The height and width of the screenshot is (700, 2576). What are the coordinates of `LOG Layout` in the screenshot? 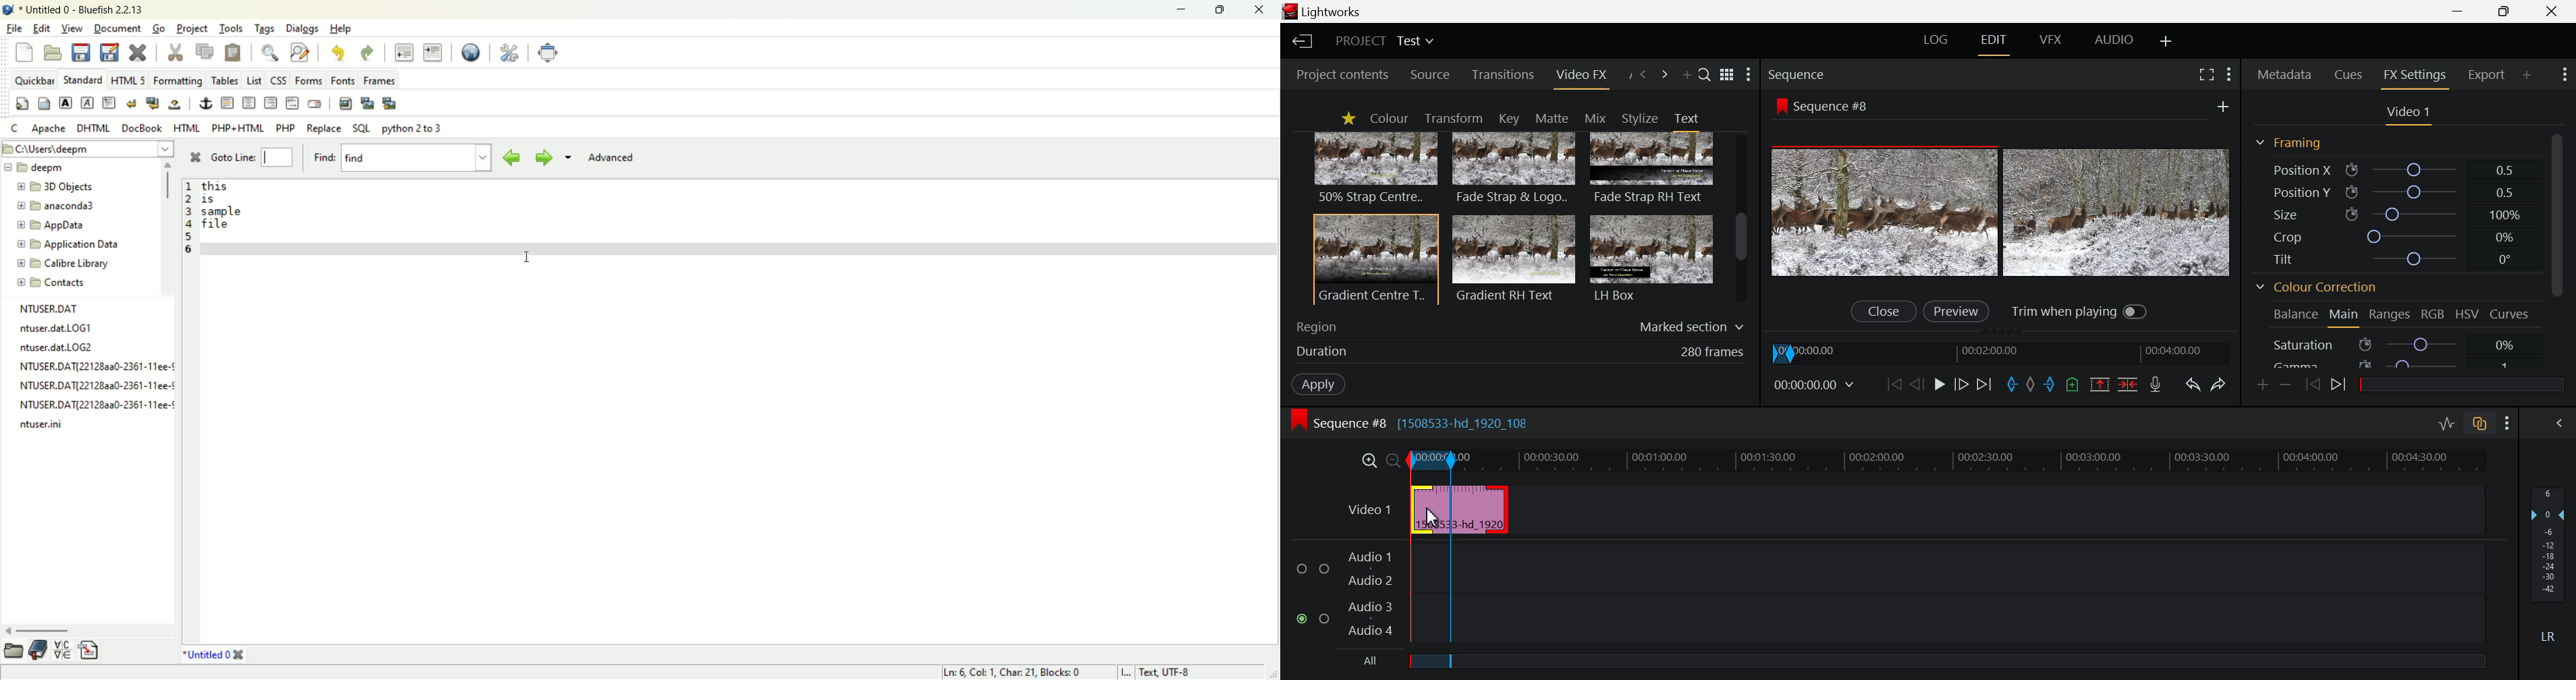 It's located at (1938, 42).